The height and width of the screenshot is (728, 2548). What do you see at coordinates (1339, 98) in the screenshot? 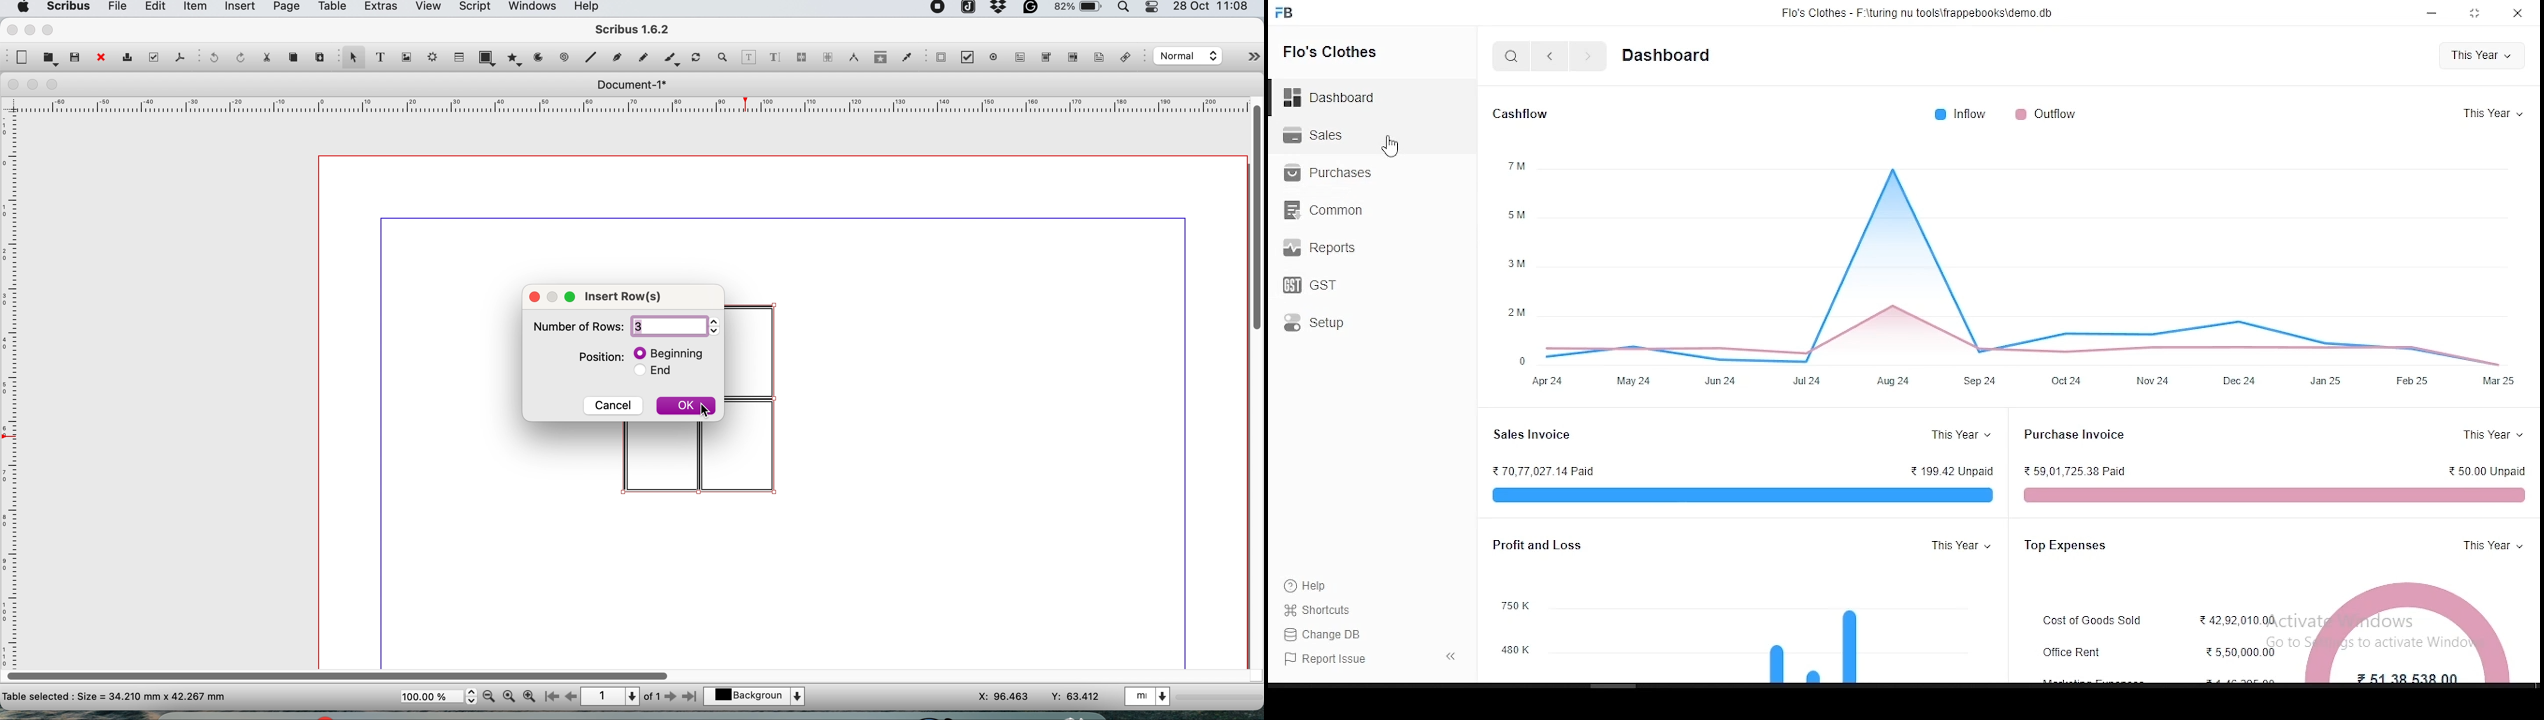
I see `Dashboard` at bounding box center [1339, 98].